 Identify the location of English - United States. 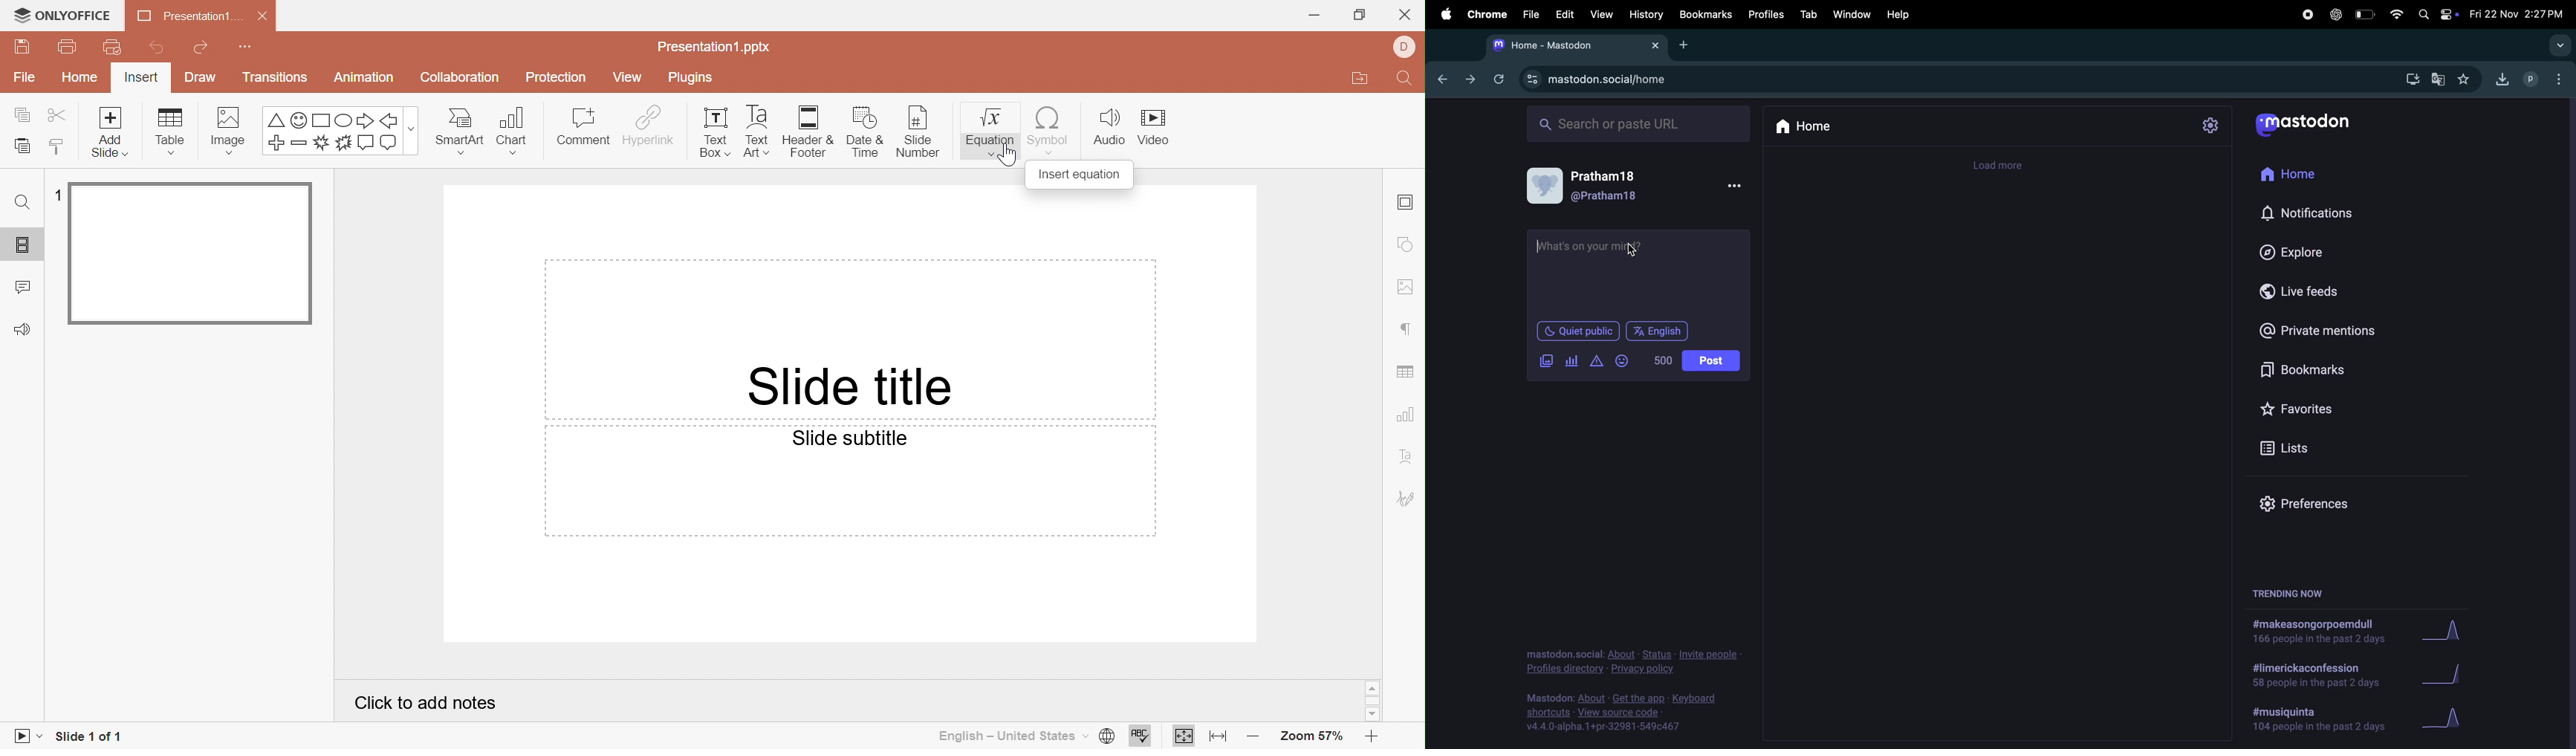
(1006, 735).